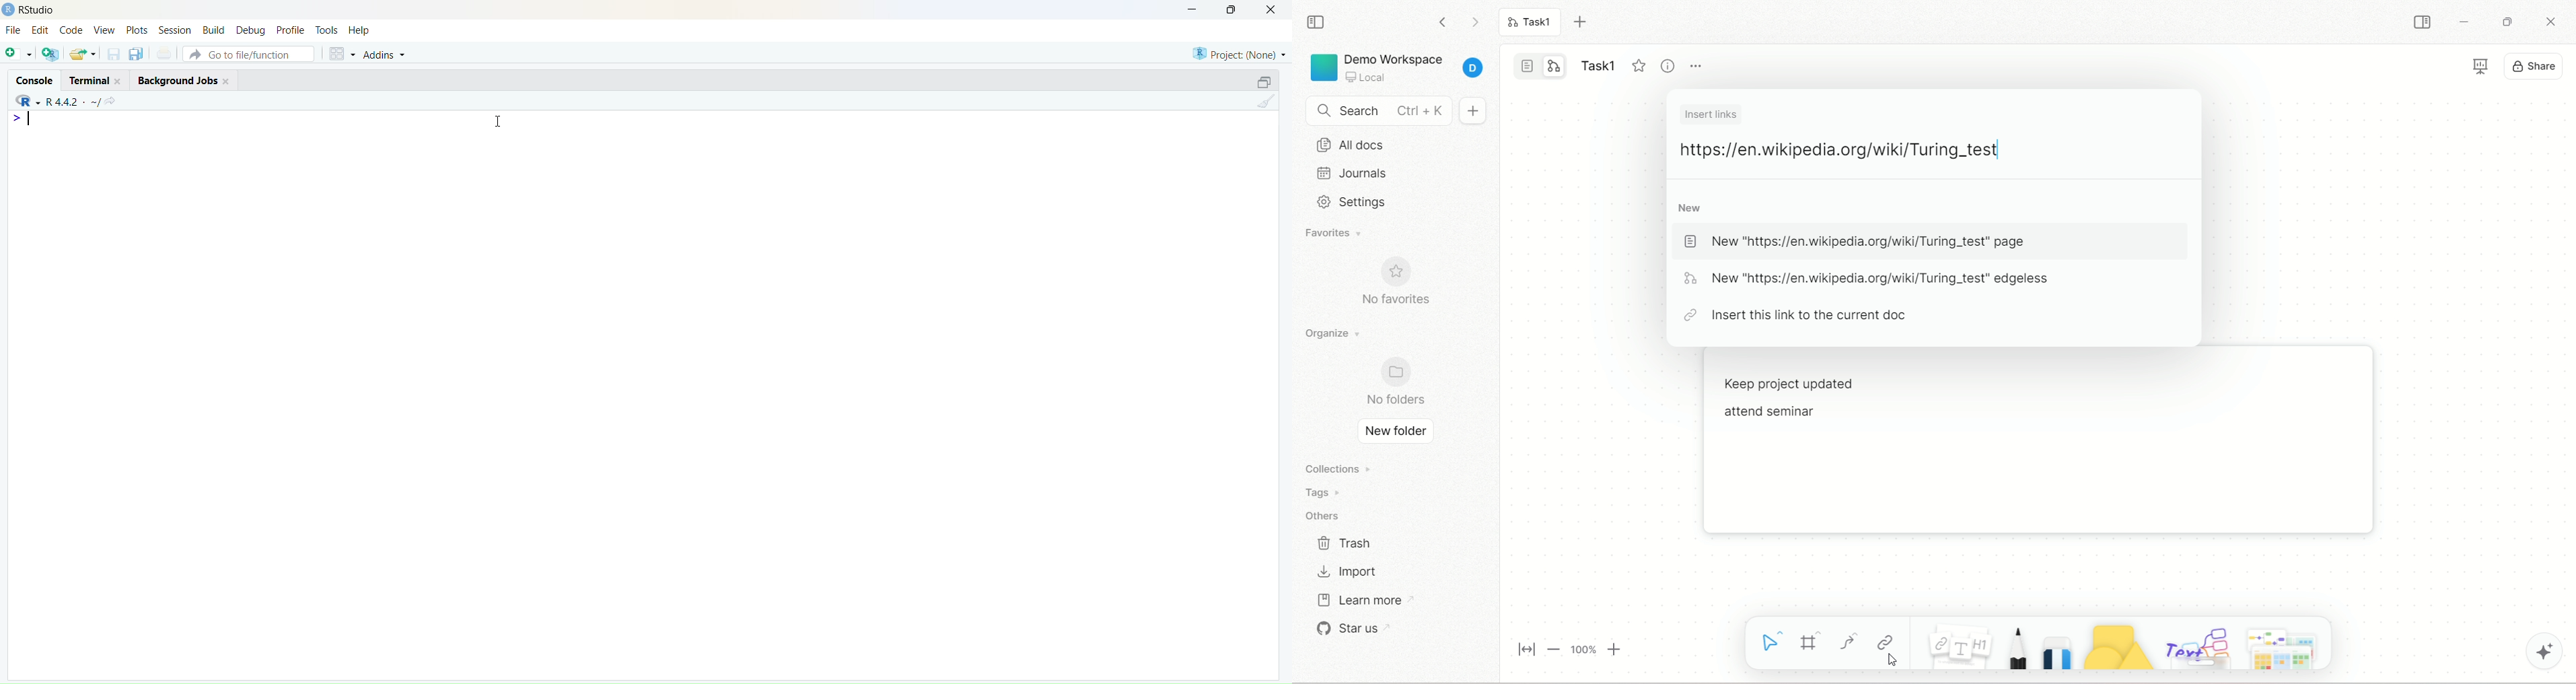 This screenshot has height=700, width=2576. What do you see at coordinates (74, 102) in the screenshot?
I see `R 4.4.2 ~/` at bounding box center [74, 102].